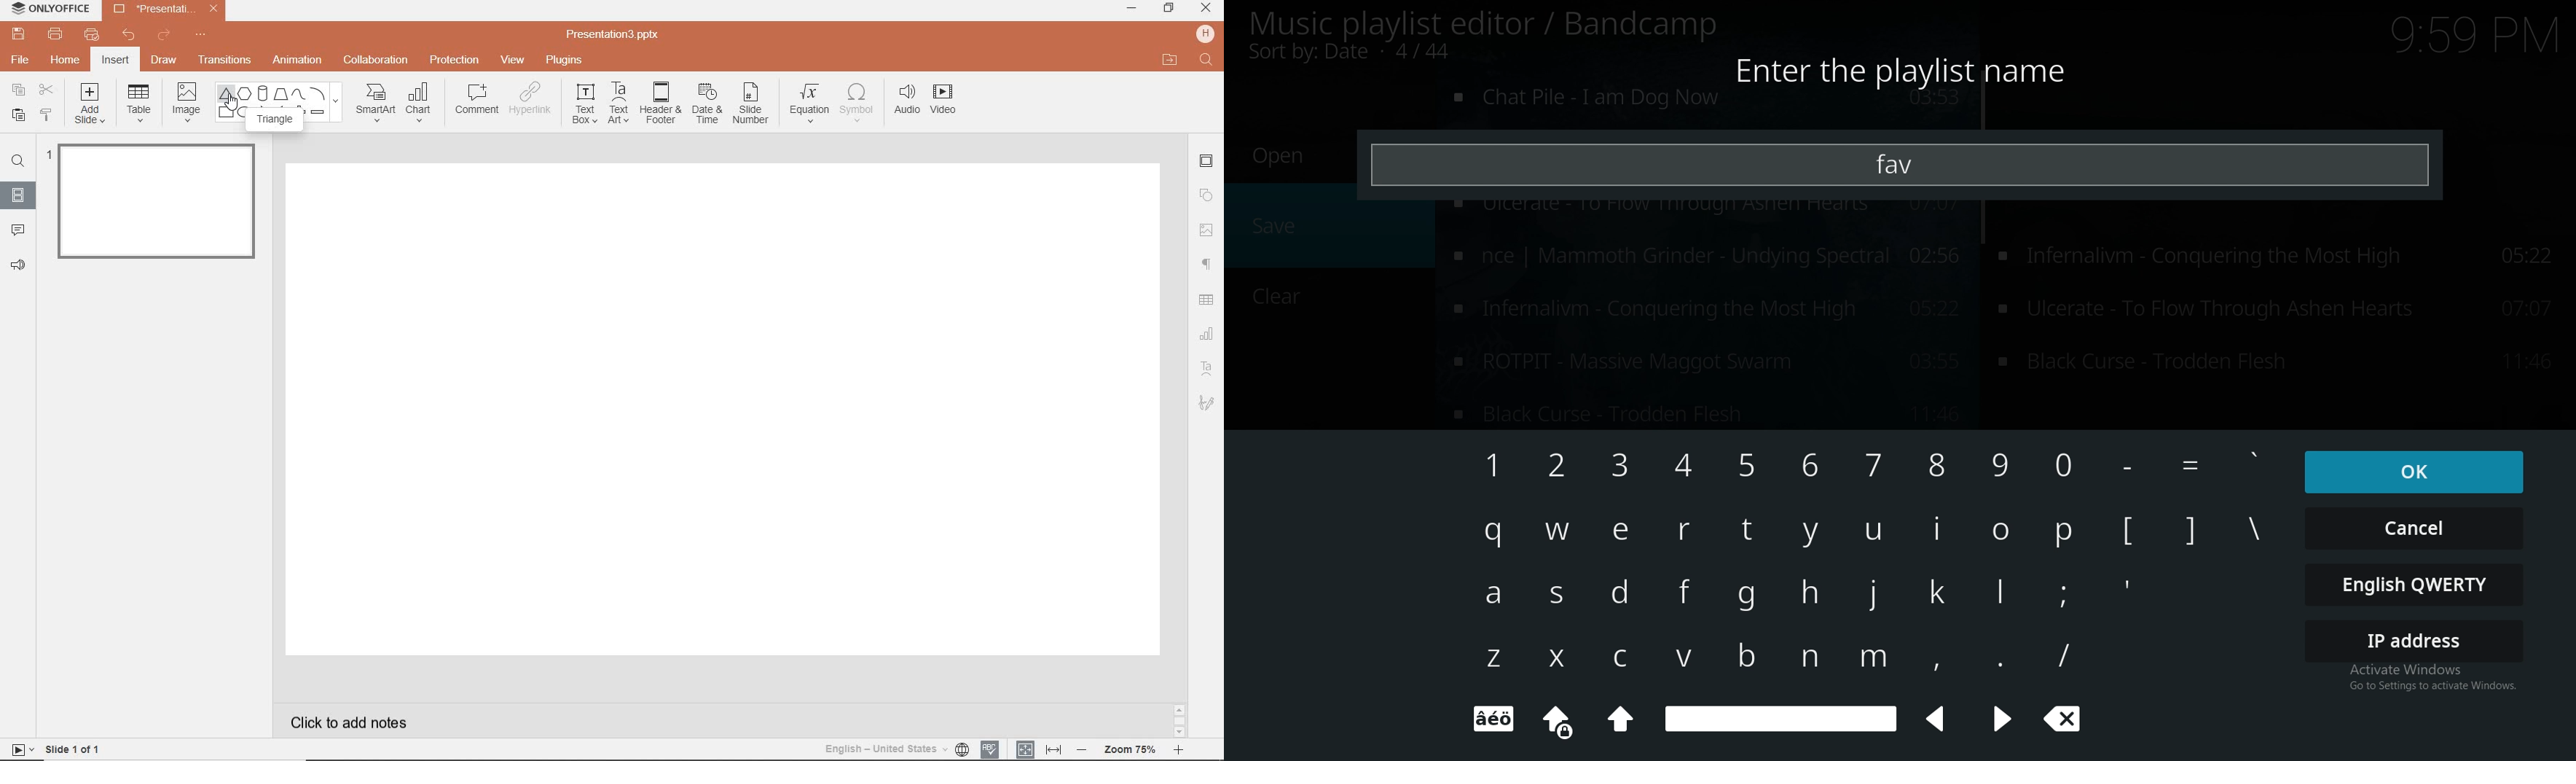  Describe the element at coordinates (1687, 465) in the screenshot. I see `keyboard input` at that location.